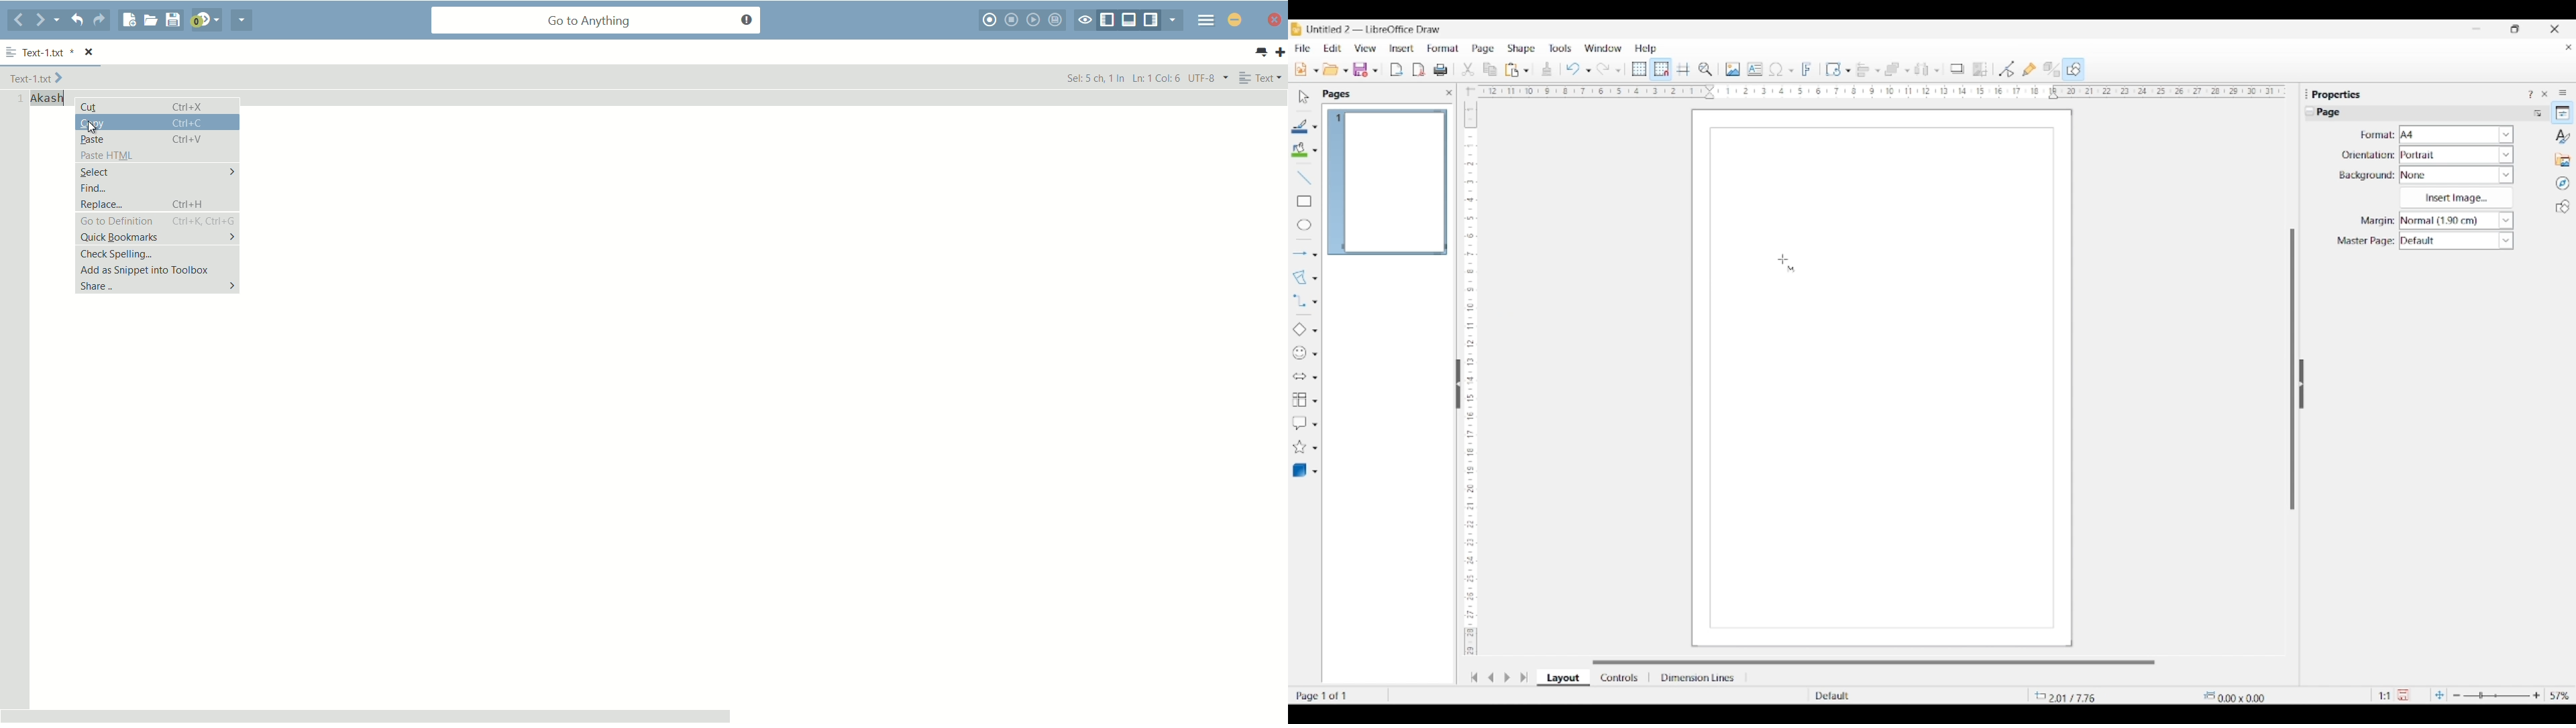 This screenshot has height=728, width=2576. Describe the element at coordinates (1922, 69) in the screenshot. I see `Chosen select object to distribute` at that location.